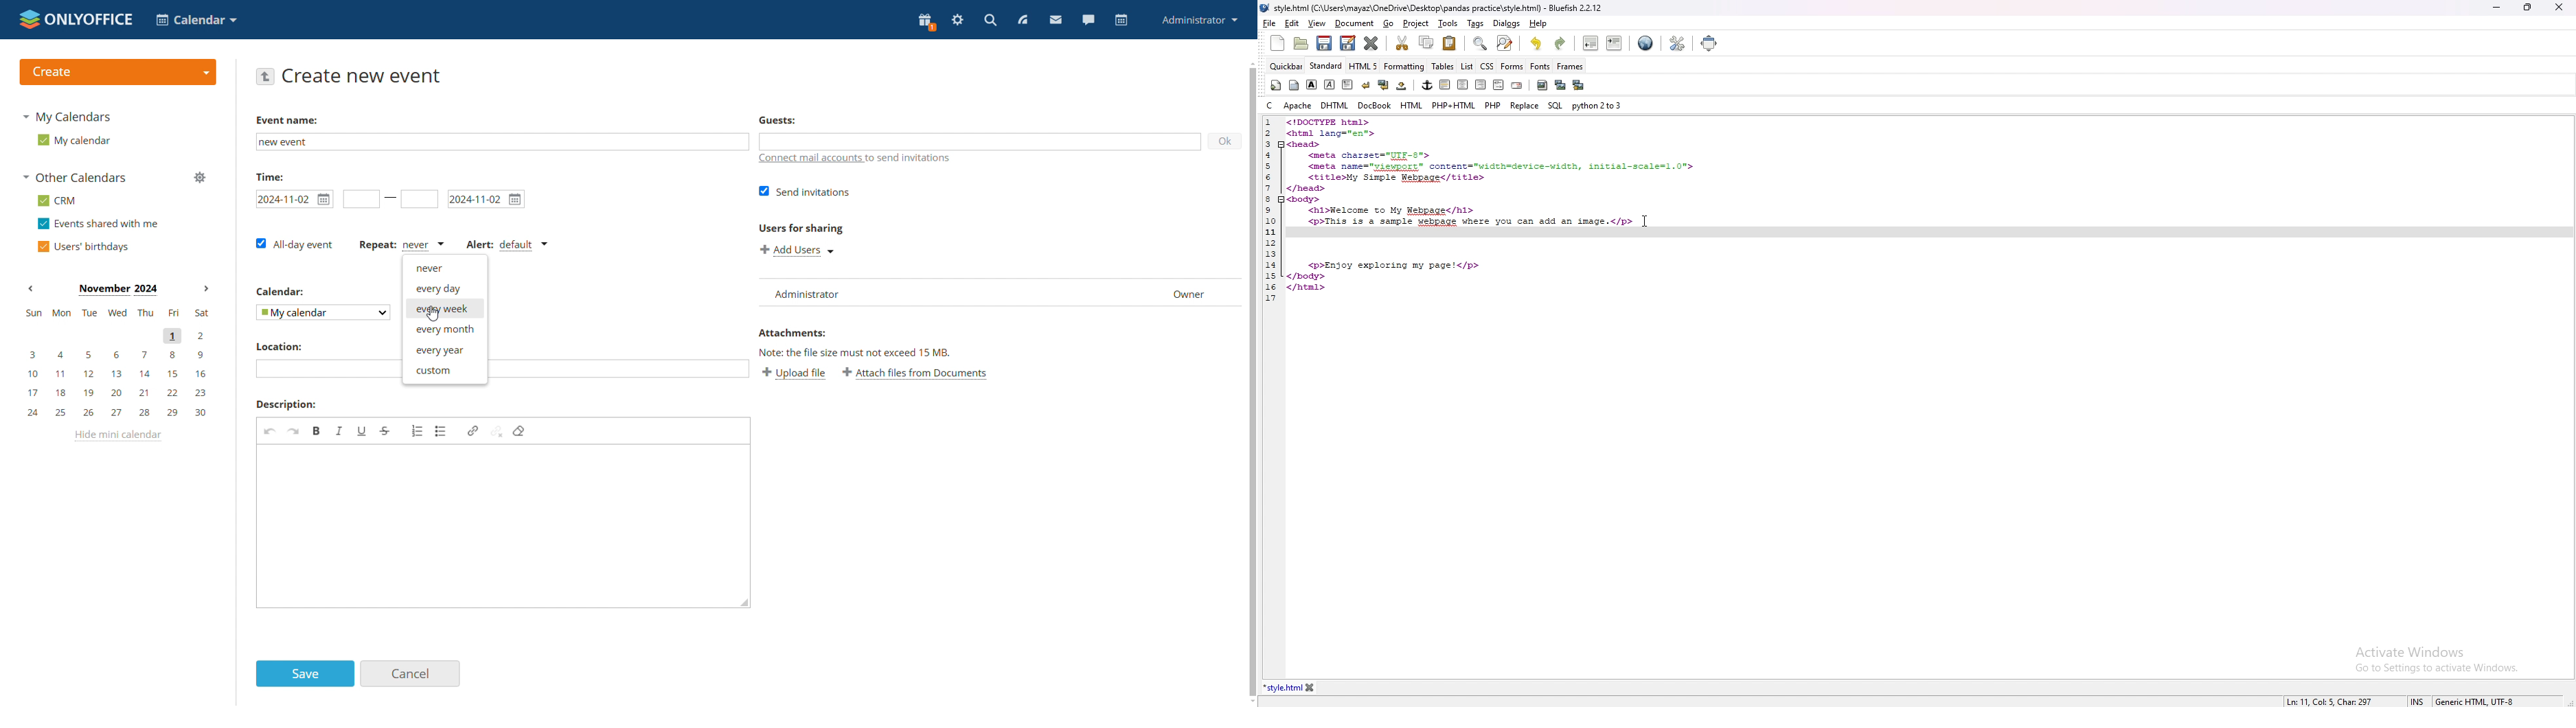  I want to click on unindent, so click(1590, 43).